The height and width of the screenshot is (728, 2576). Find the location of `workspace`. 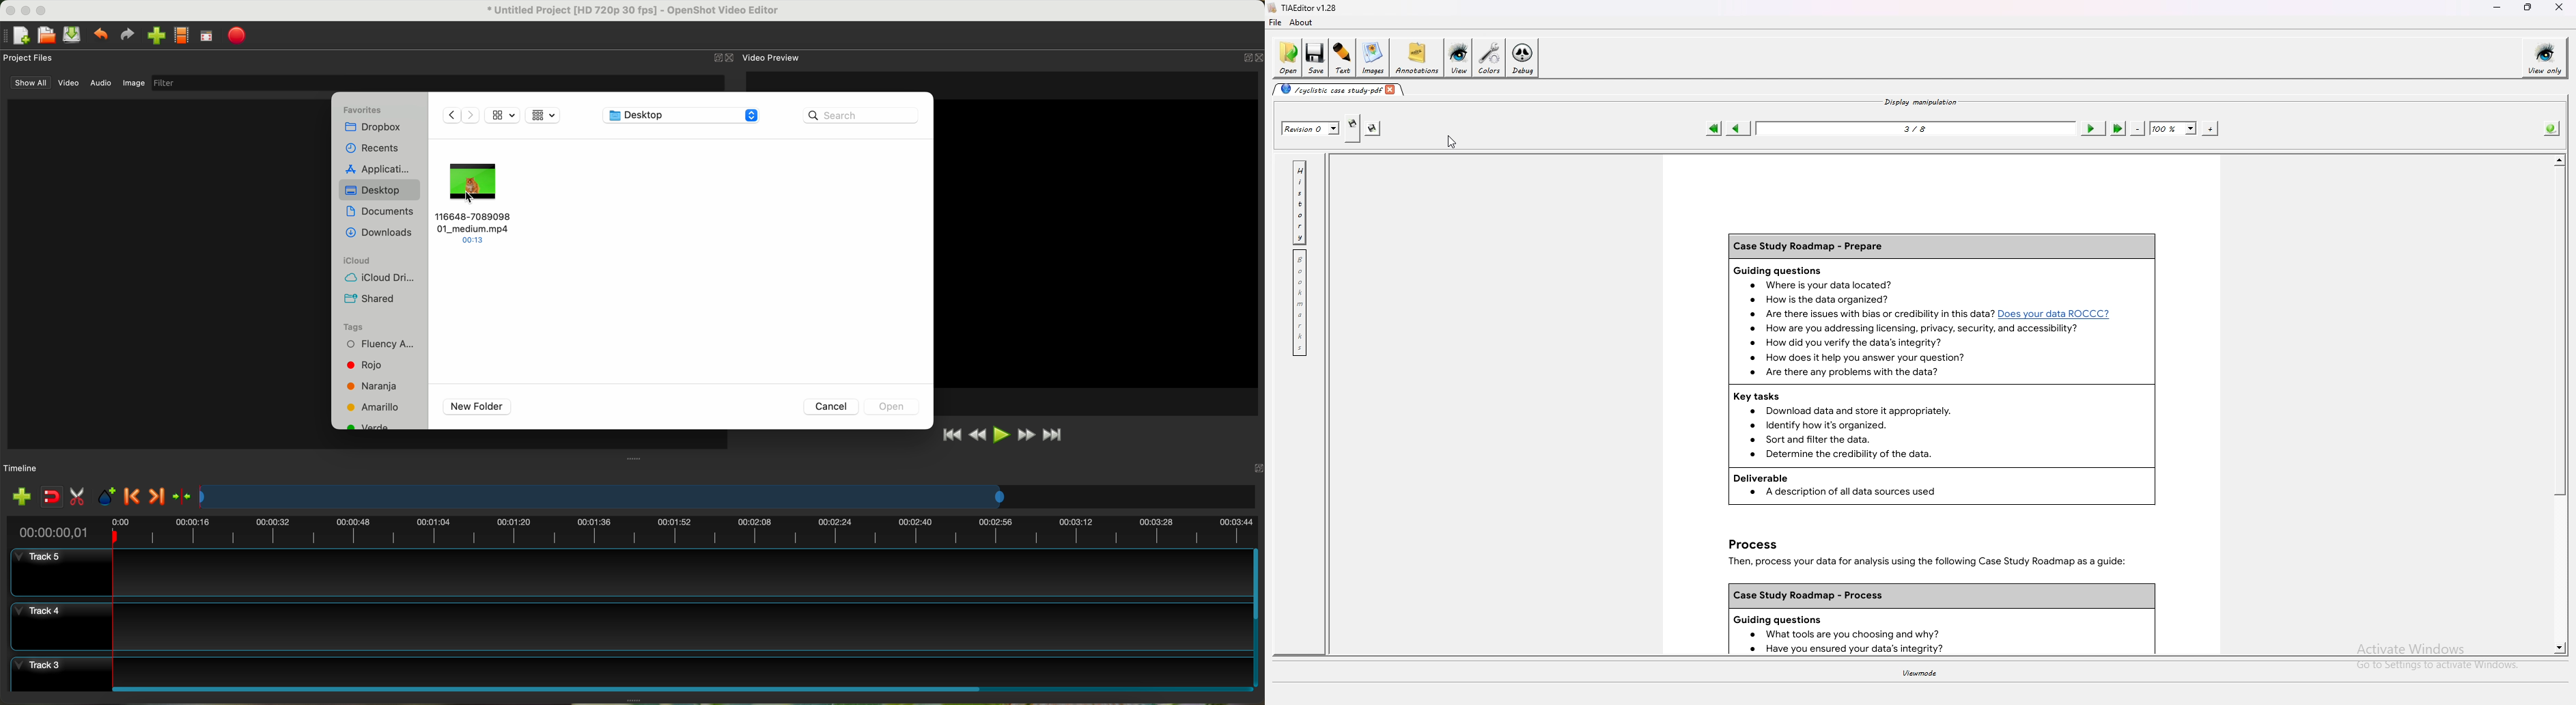

workspace is located at coordinates (1097, 243).